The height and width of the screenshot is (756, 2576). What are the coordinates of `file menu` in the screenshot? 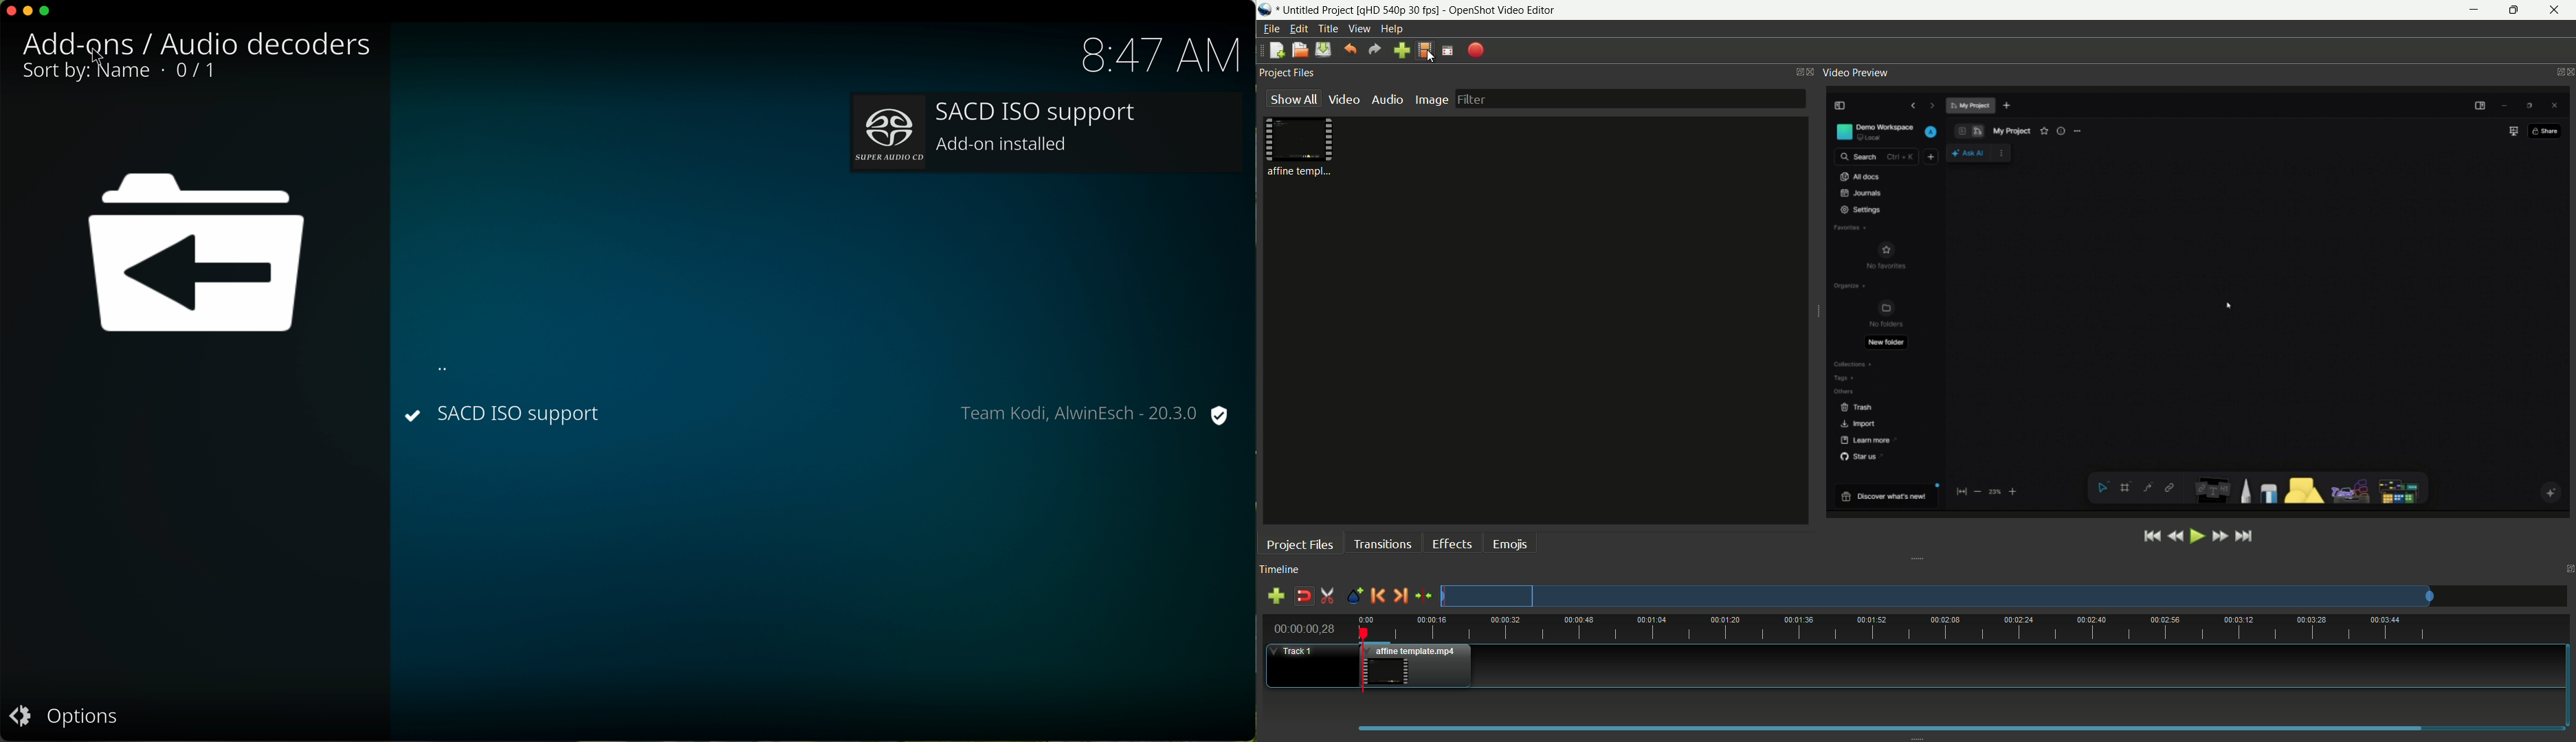 It's located at (1271, 29).